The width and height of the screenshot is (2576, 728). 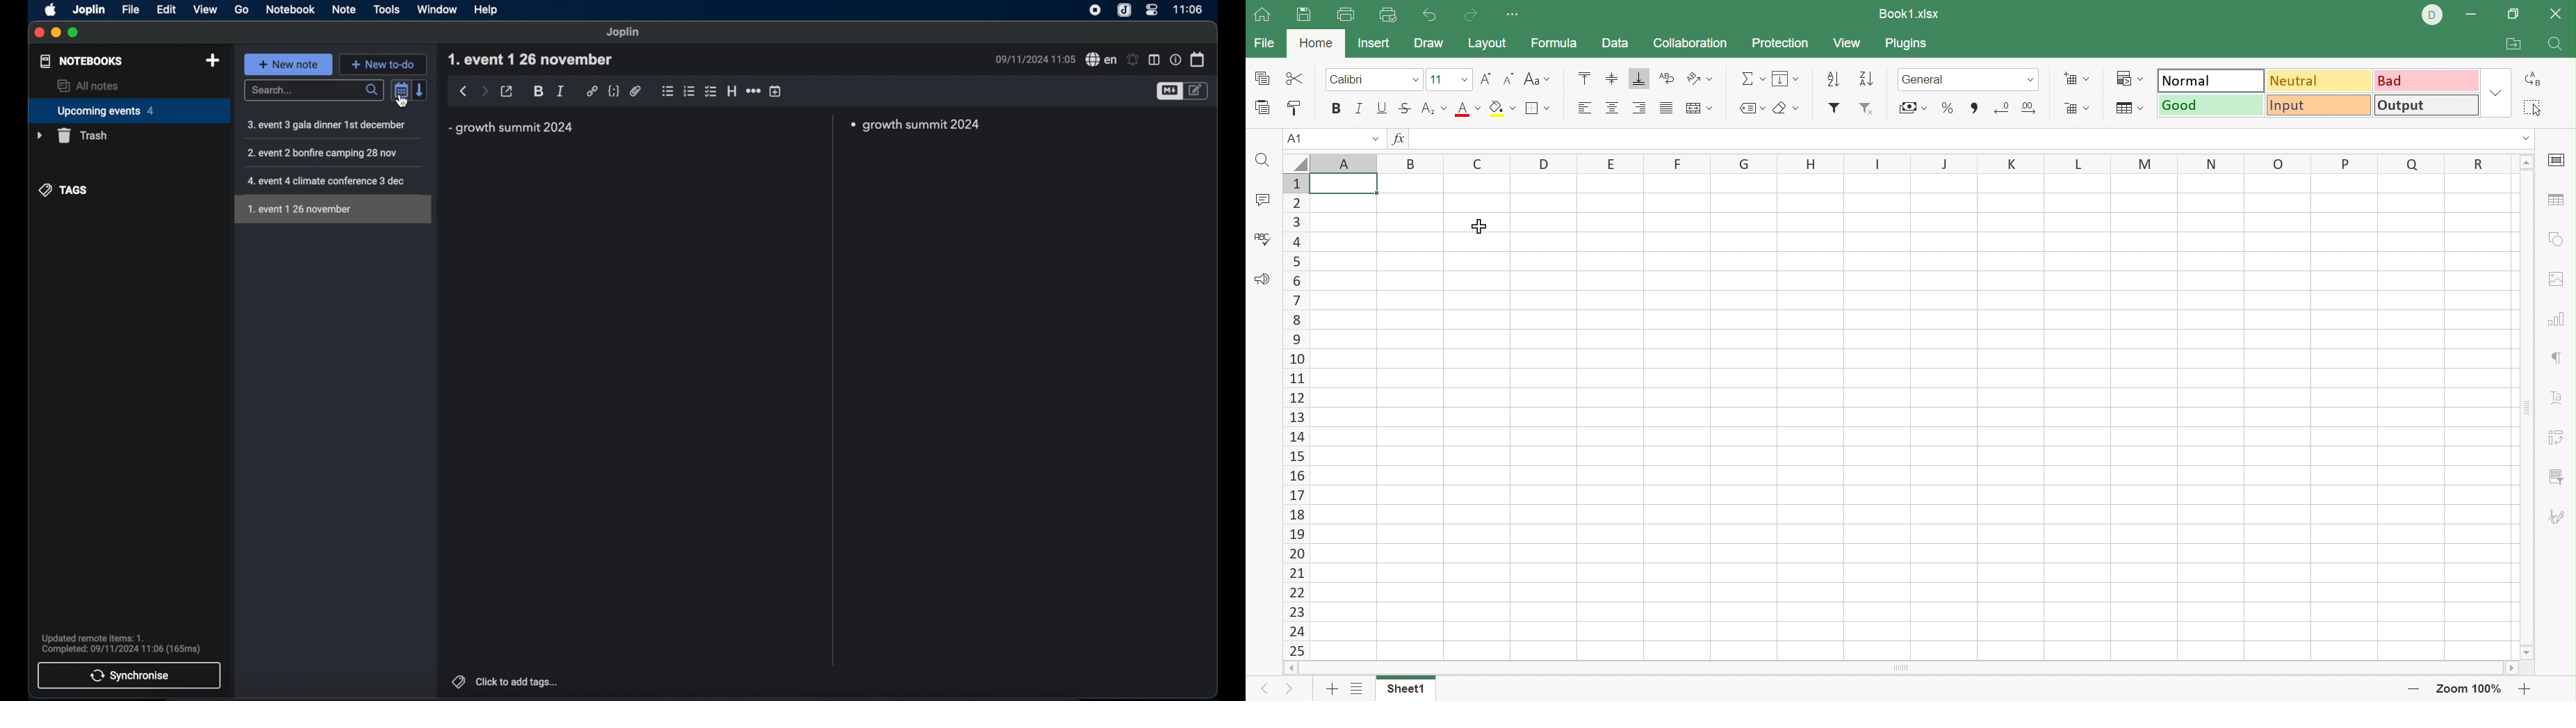 I want to click on edit, so click(x=167, y=9).